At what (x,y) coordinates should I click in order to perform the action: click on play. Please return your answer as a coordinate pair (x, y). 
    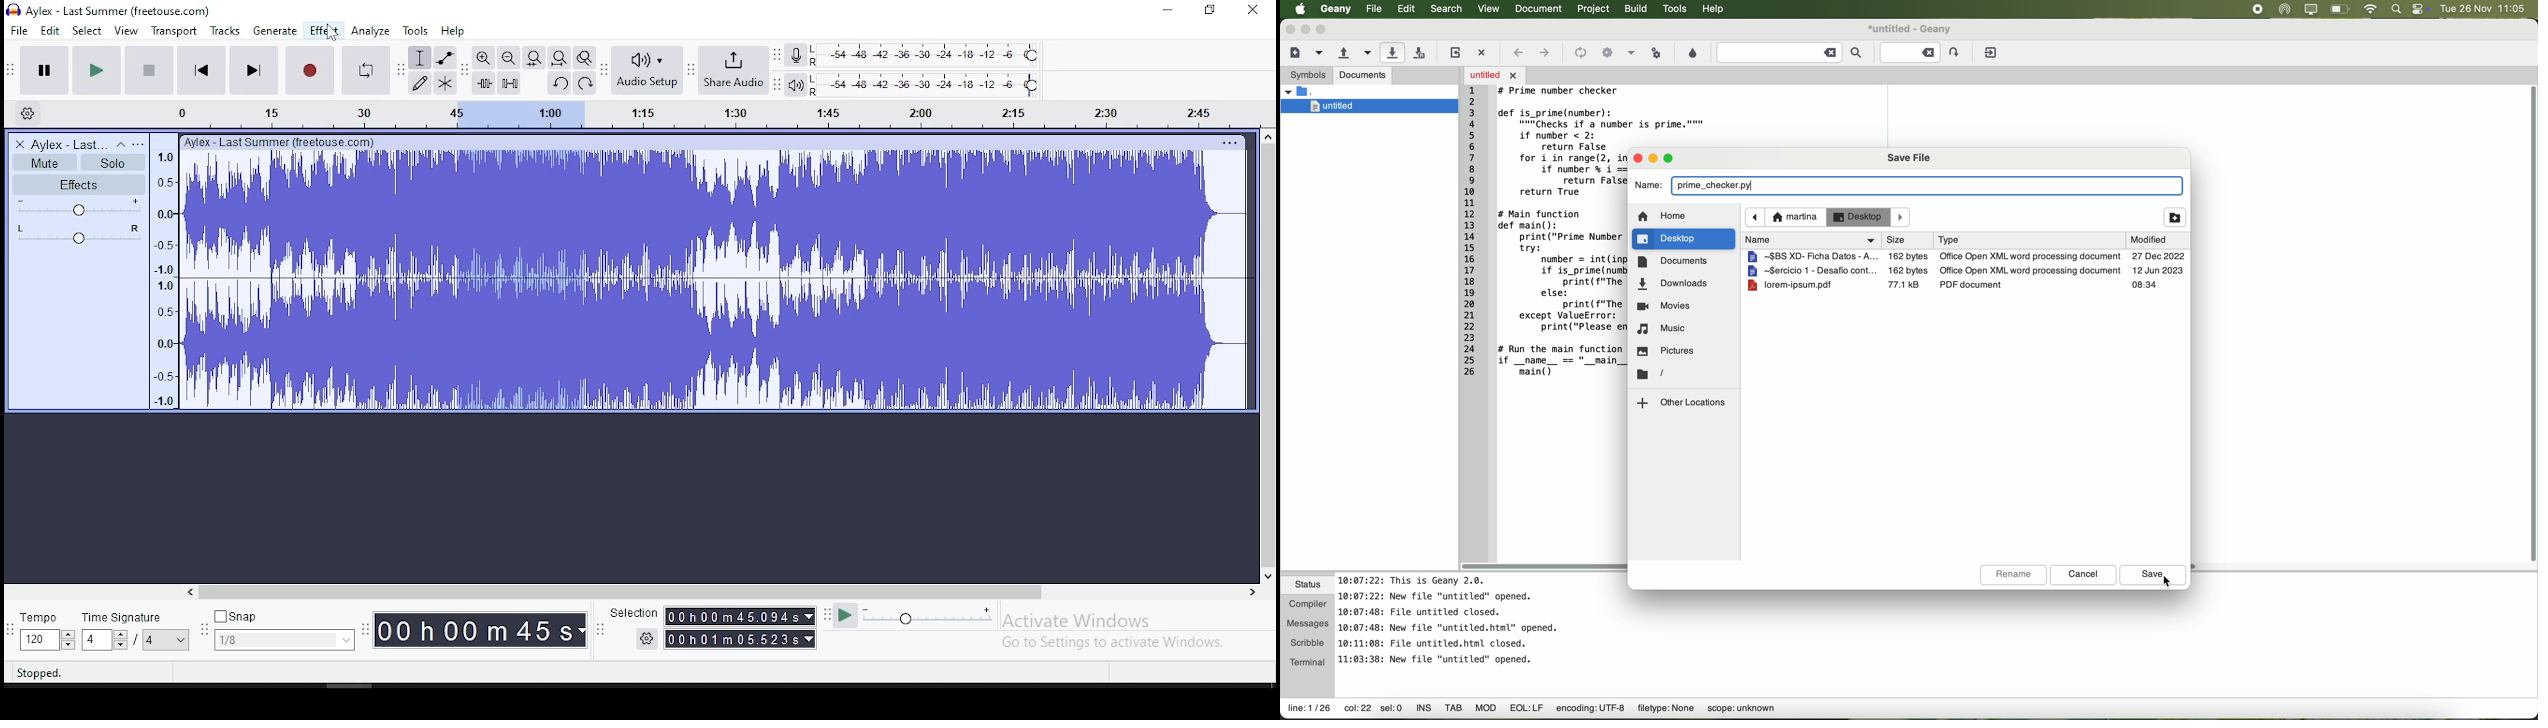
    Looking at the image, I should click on (97, 69).